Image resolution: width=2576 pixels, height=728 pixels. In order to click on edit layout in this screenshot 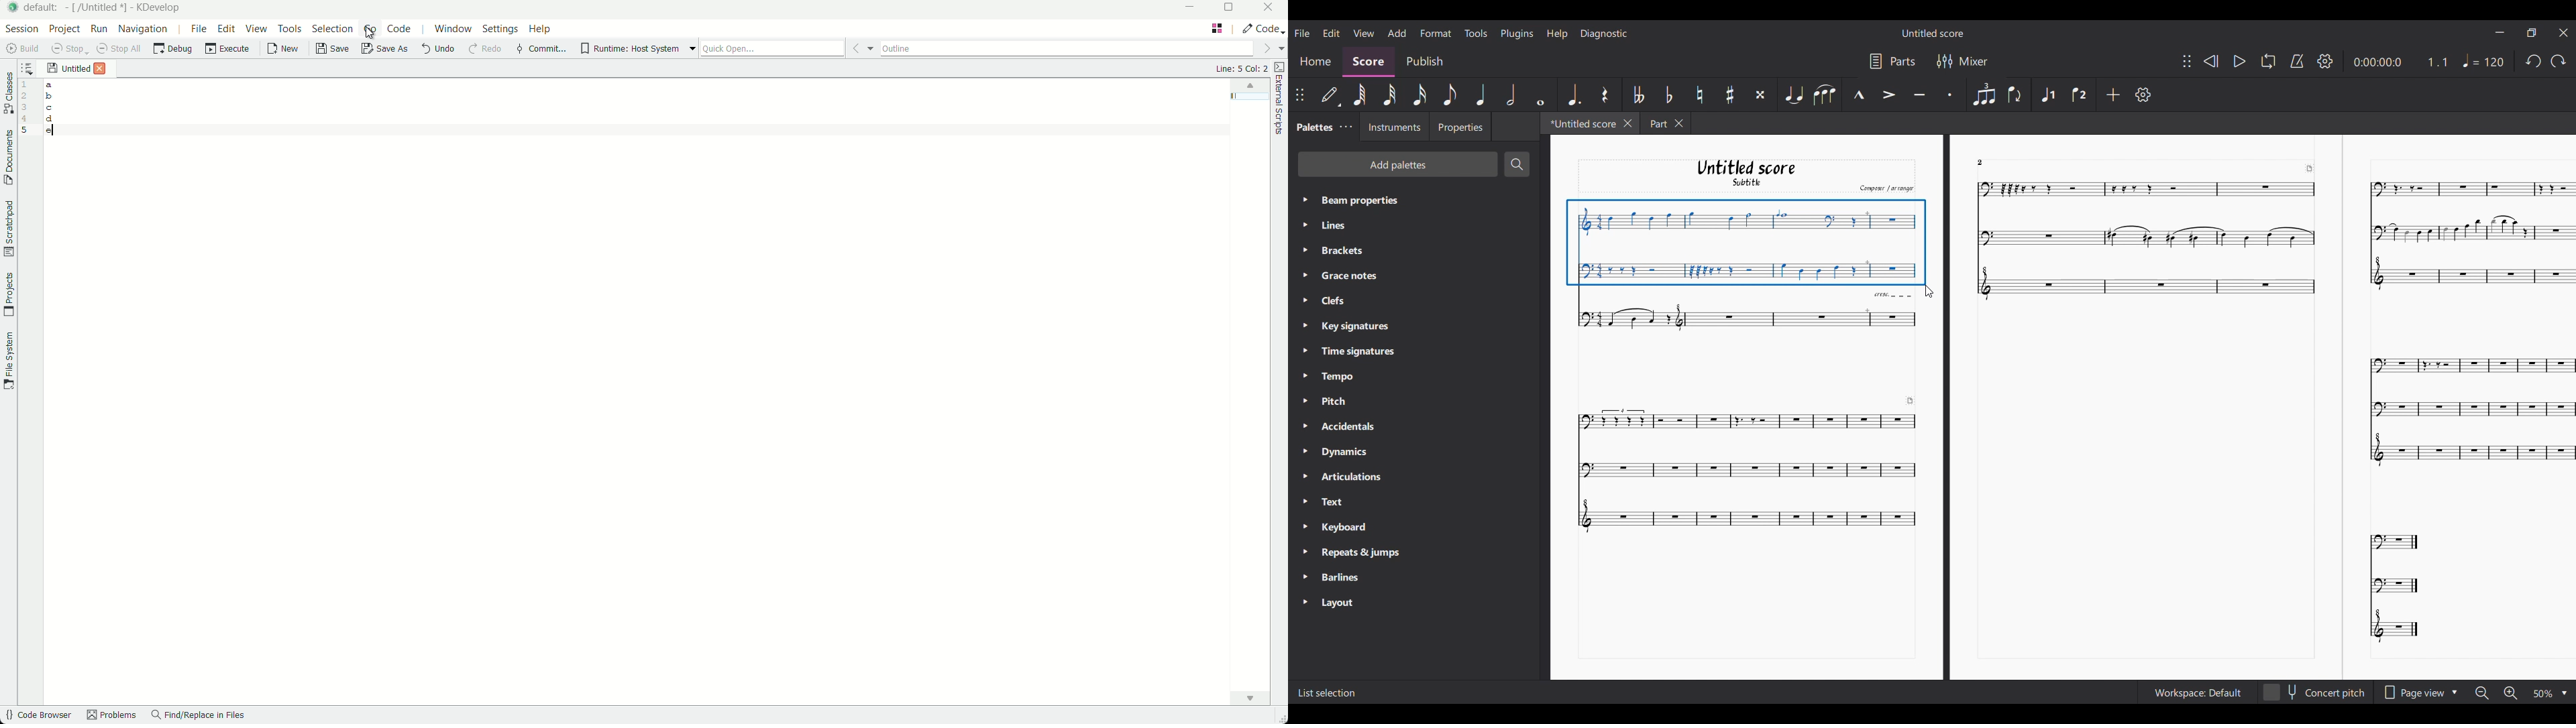, I will do `click(1217, 27)`.